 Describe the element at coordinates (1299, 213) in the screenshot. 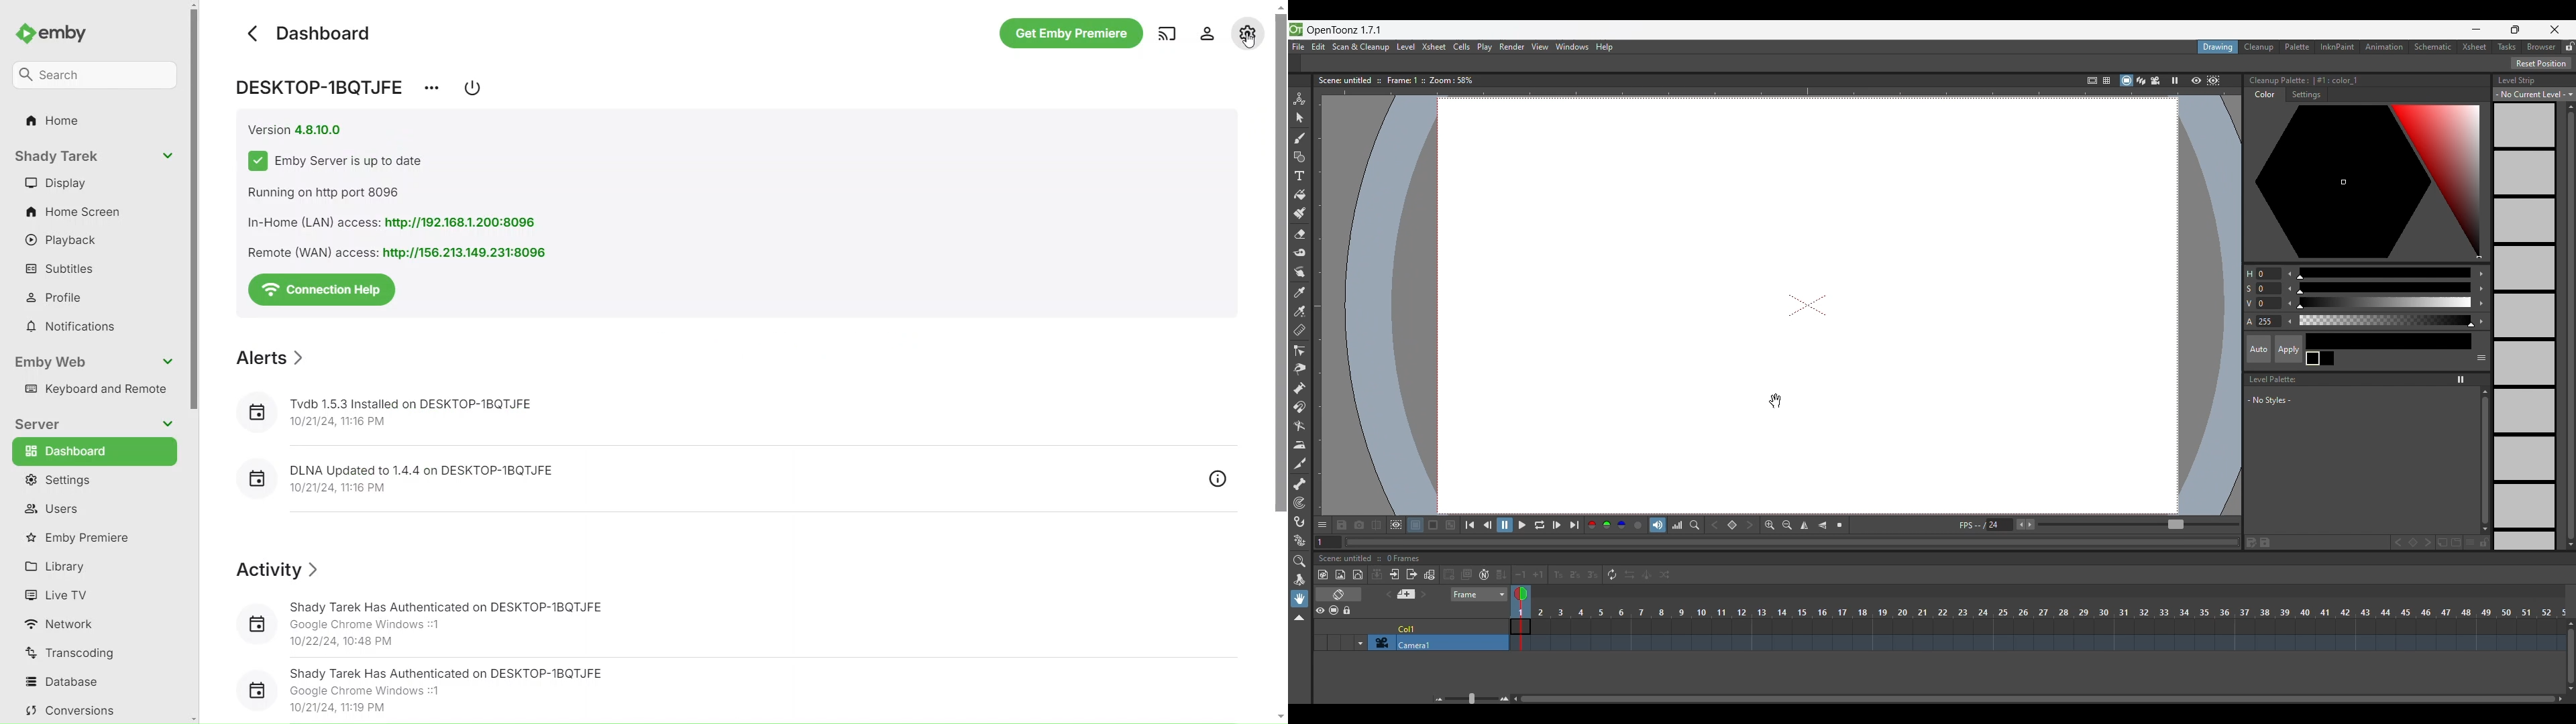

I see `Paint brush tool` at that location.